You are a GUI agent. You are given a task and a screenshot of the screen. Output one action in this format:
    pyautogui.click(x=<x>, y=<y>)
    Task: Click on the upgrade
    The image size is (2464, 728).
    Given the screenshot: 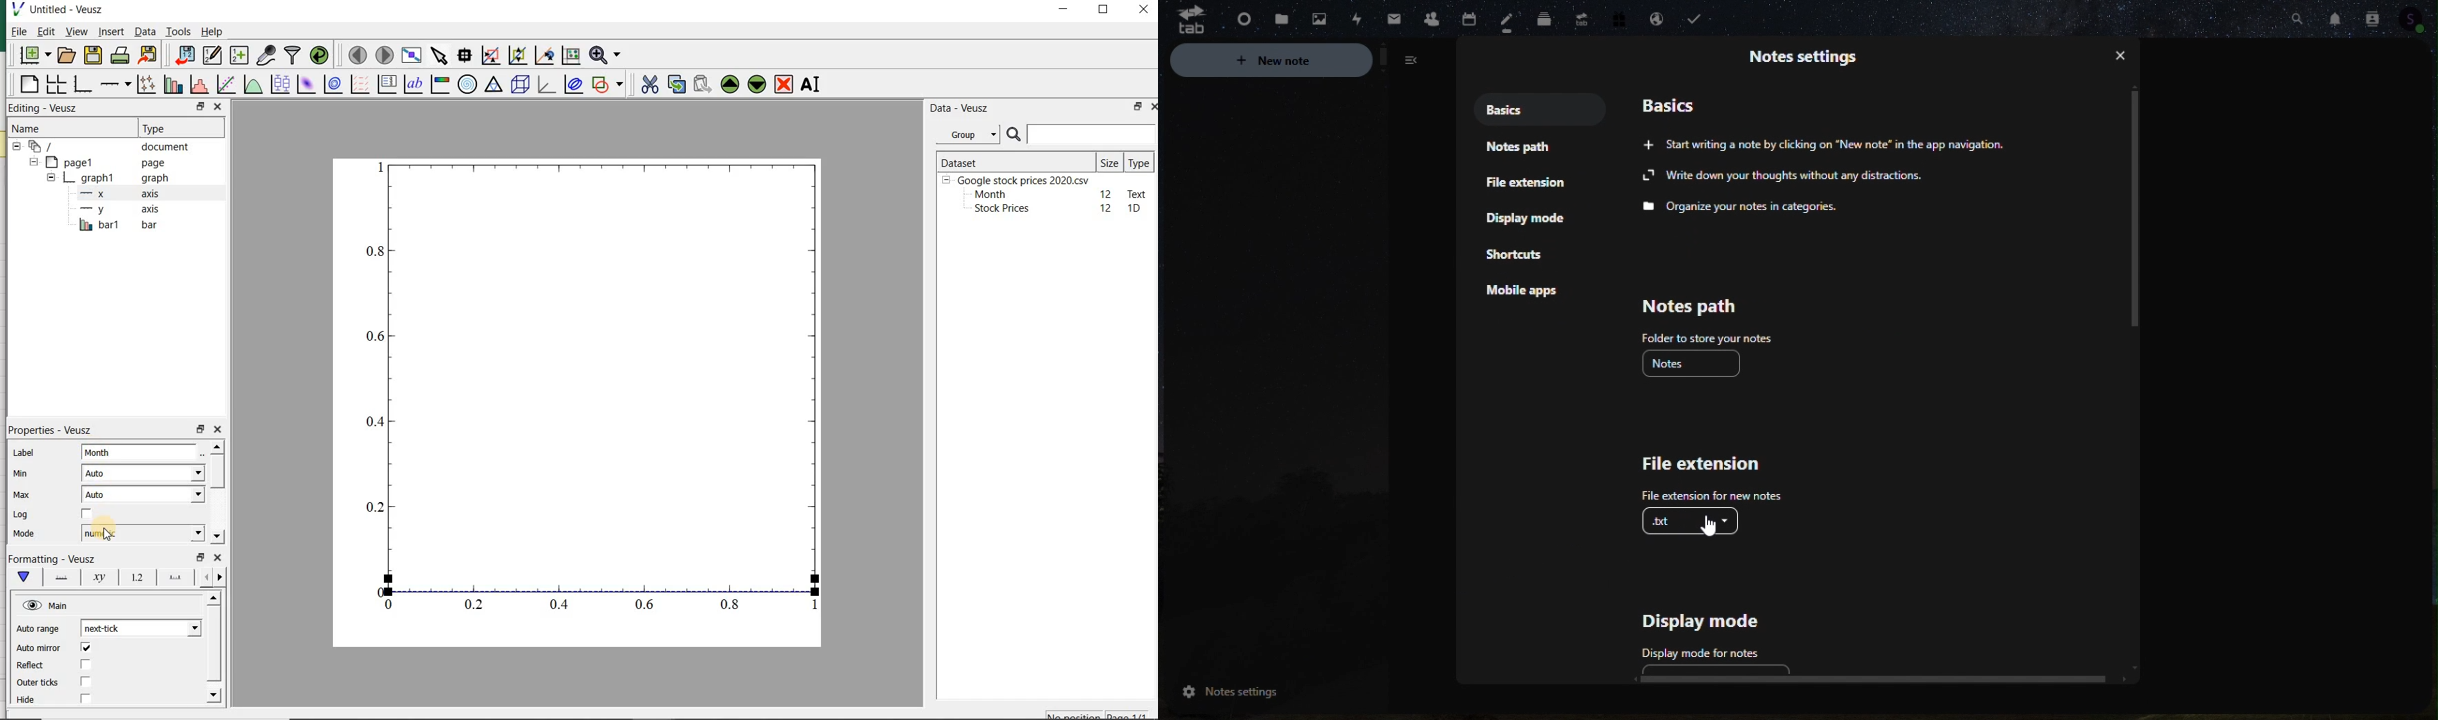 What is the action you would take?
    pyautogui.click(x=1578, y=16)
    